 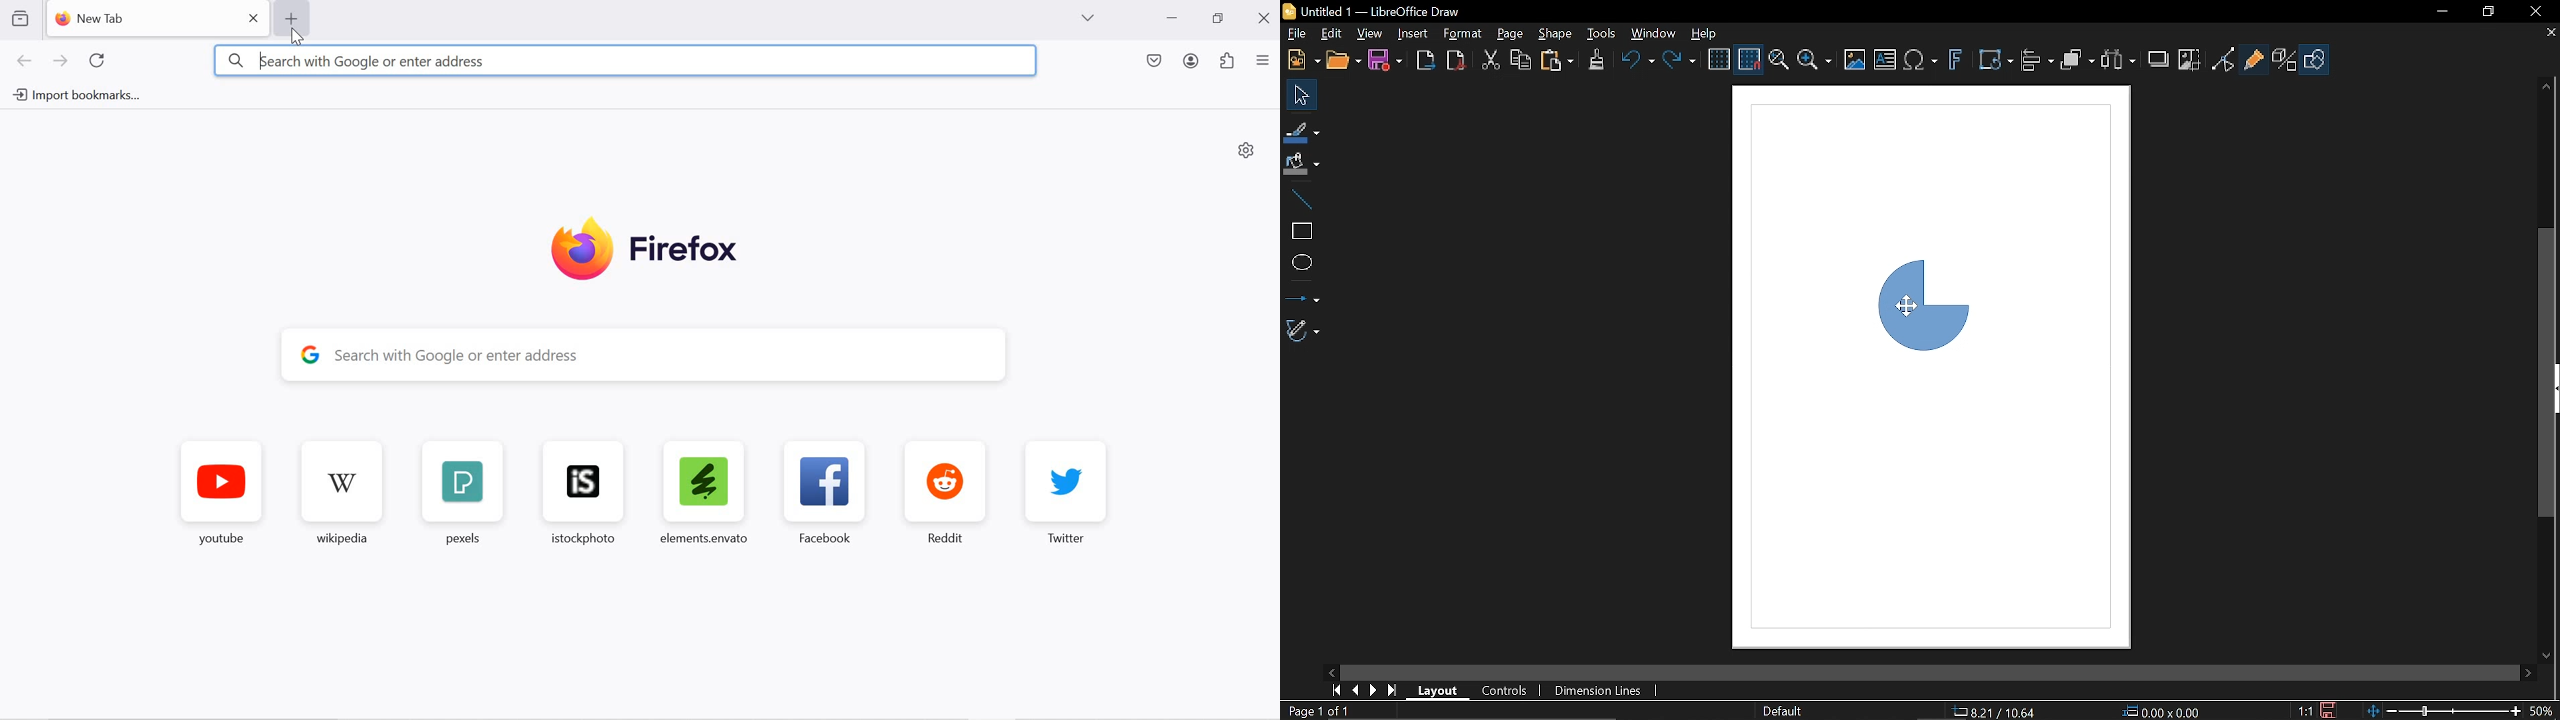 I want to click on Edit, so click(x=1328, y=33).